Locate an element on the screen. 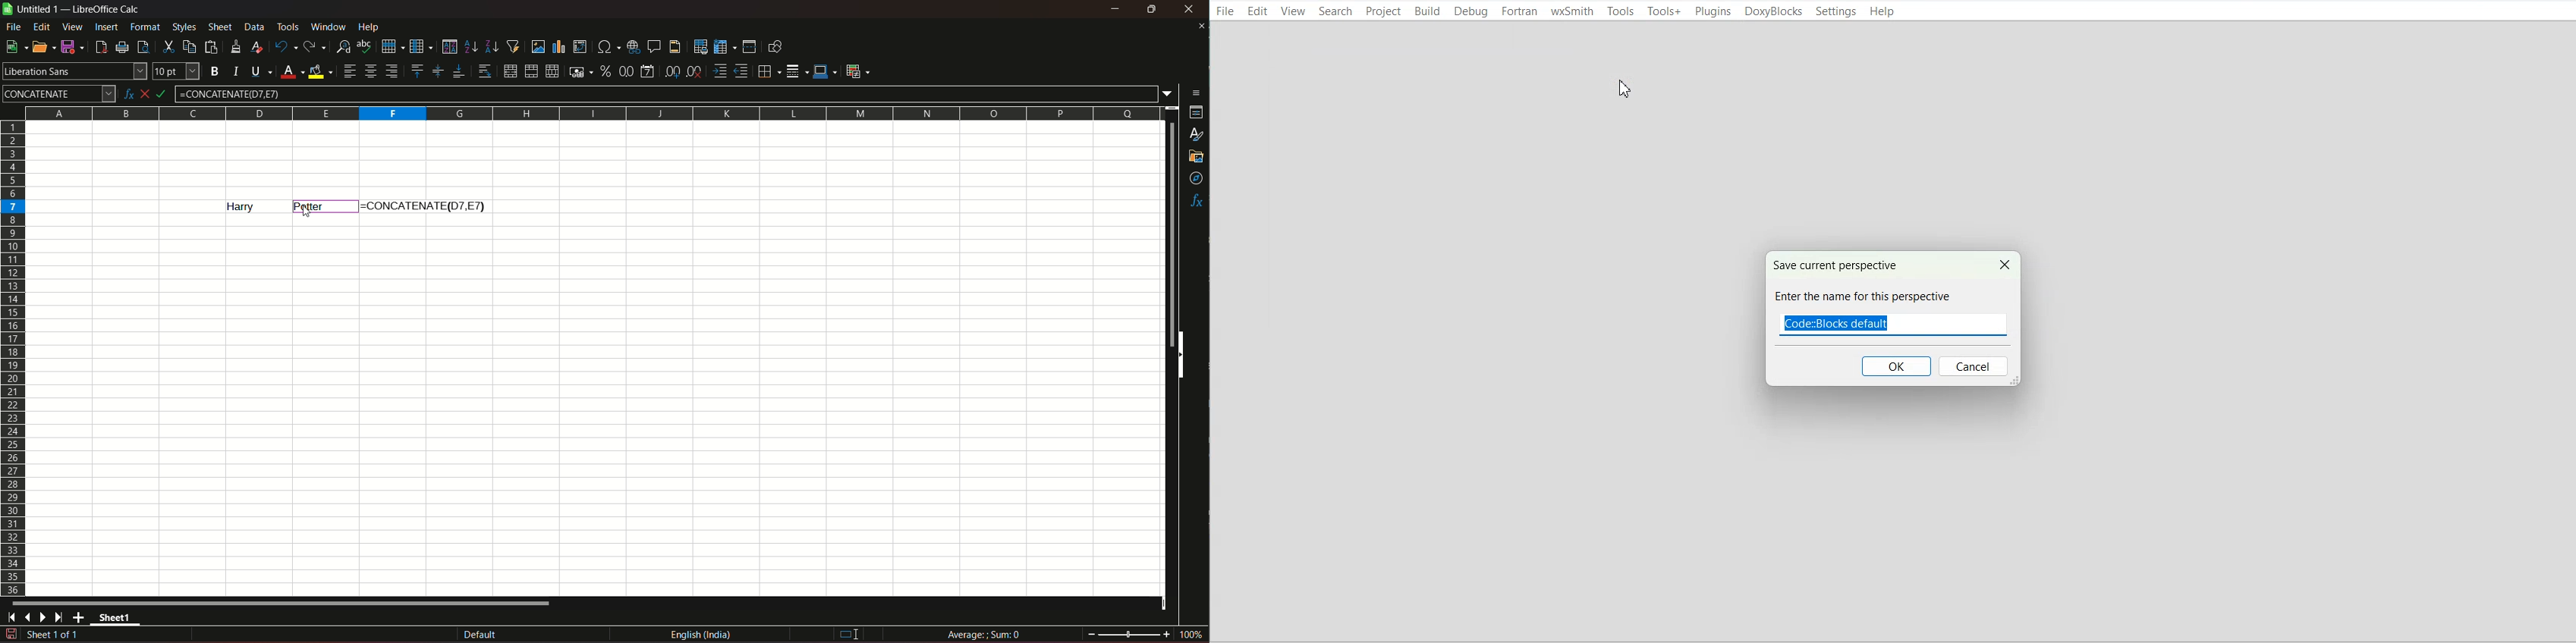 This screenshot has height=644, width=2576. formula is located at coordinates (168, 94).